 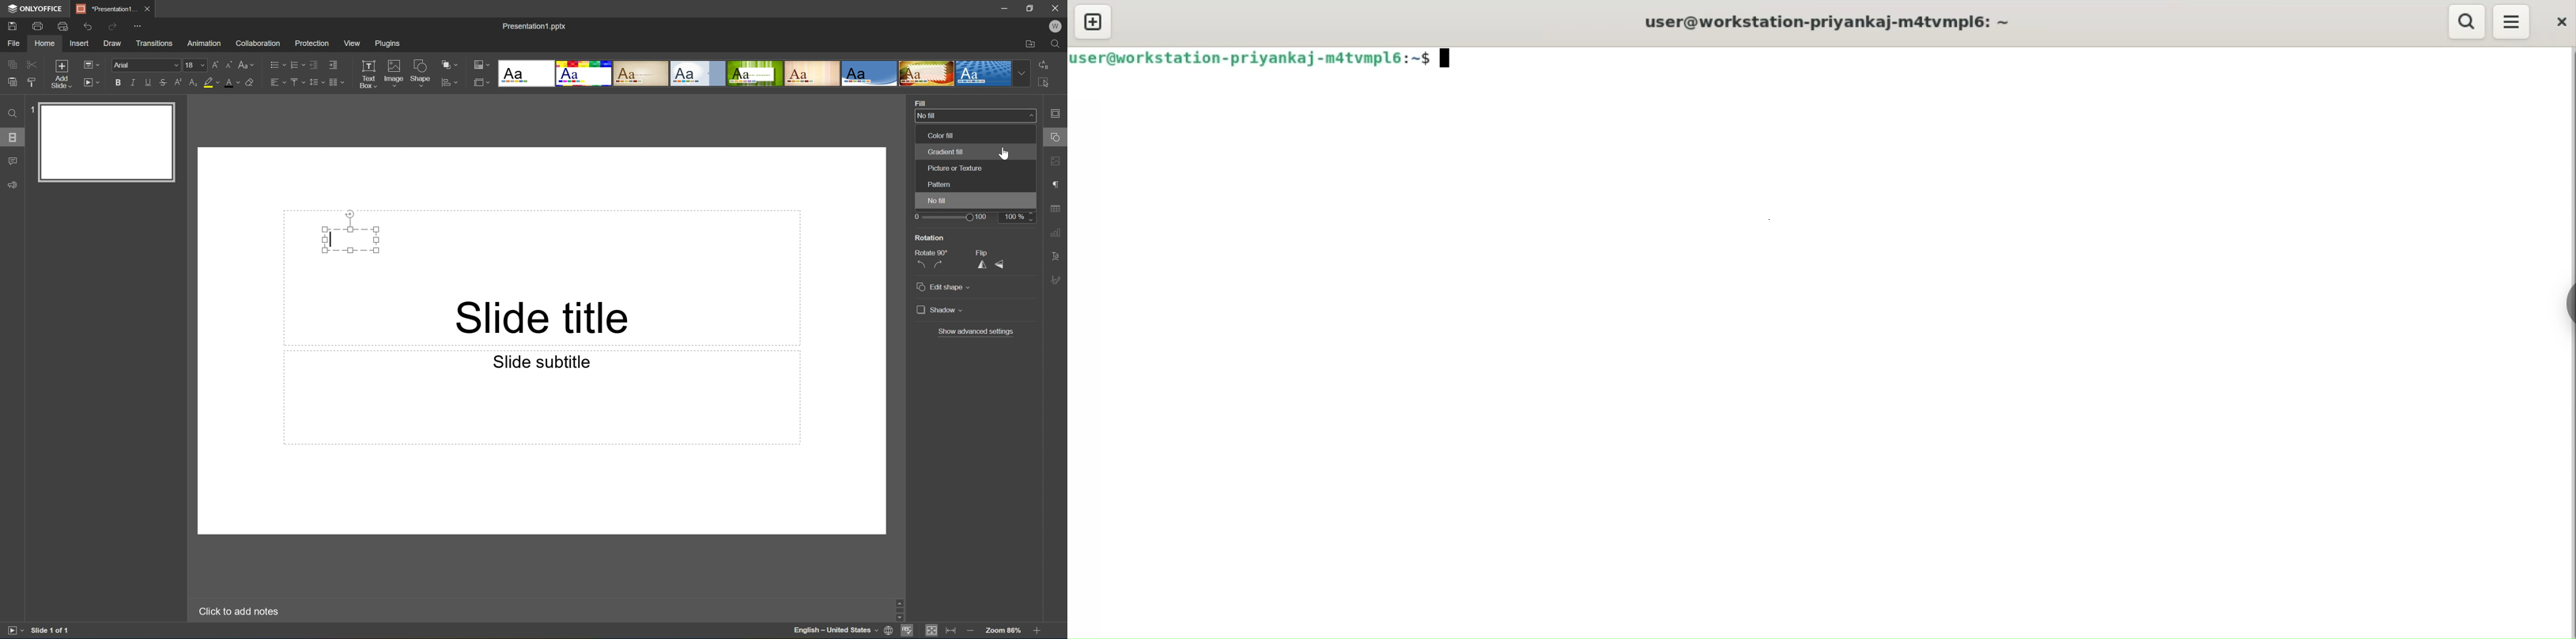 What do you see at coordinates (63, 26) in the screenshot?
I see `Print preview` at bounding box center [63, 26].